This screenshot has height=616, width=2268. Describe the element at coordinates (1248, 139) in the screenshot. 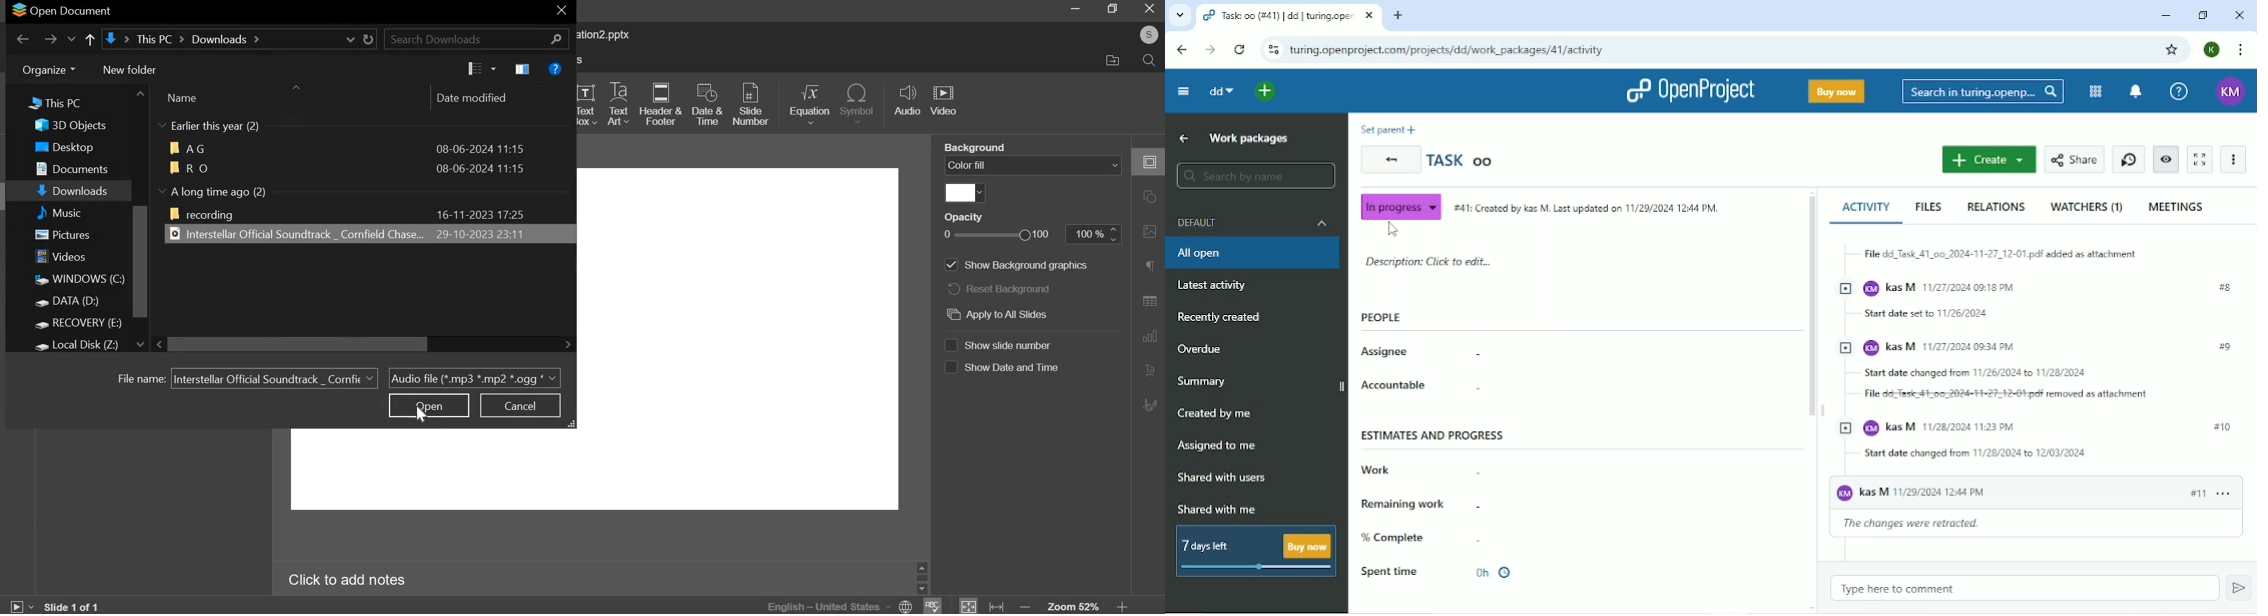

I see `Work packages` at that location.